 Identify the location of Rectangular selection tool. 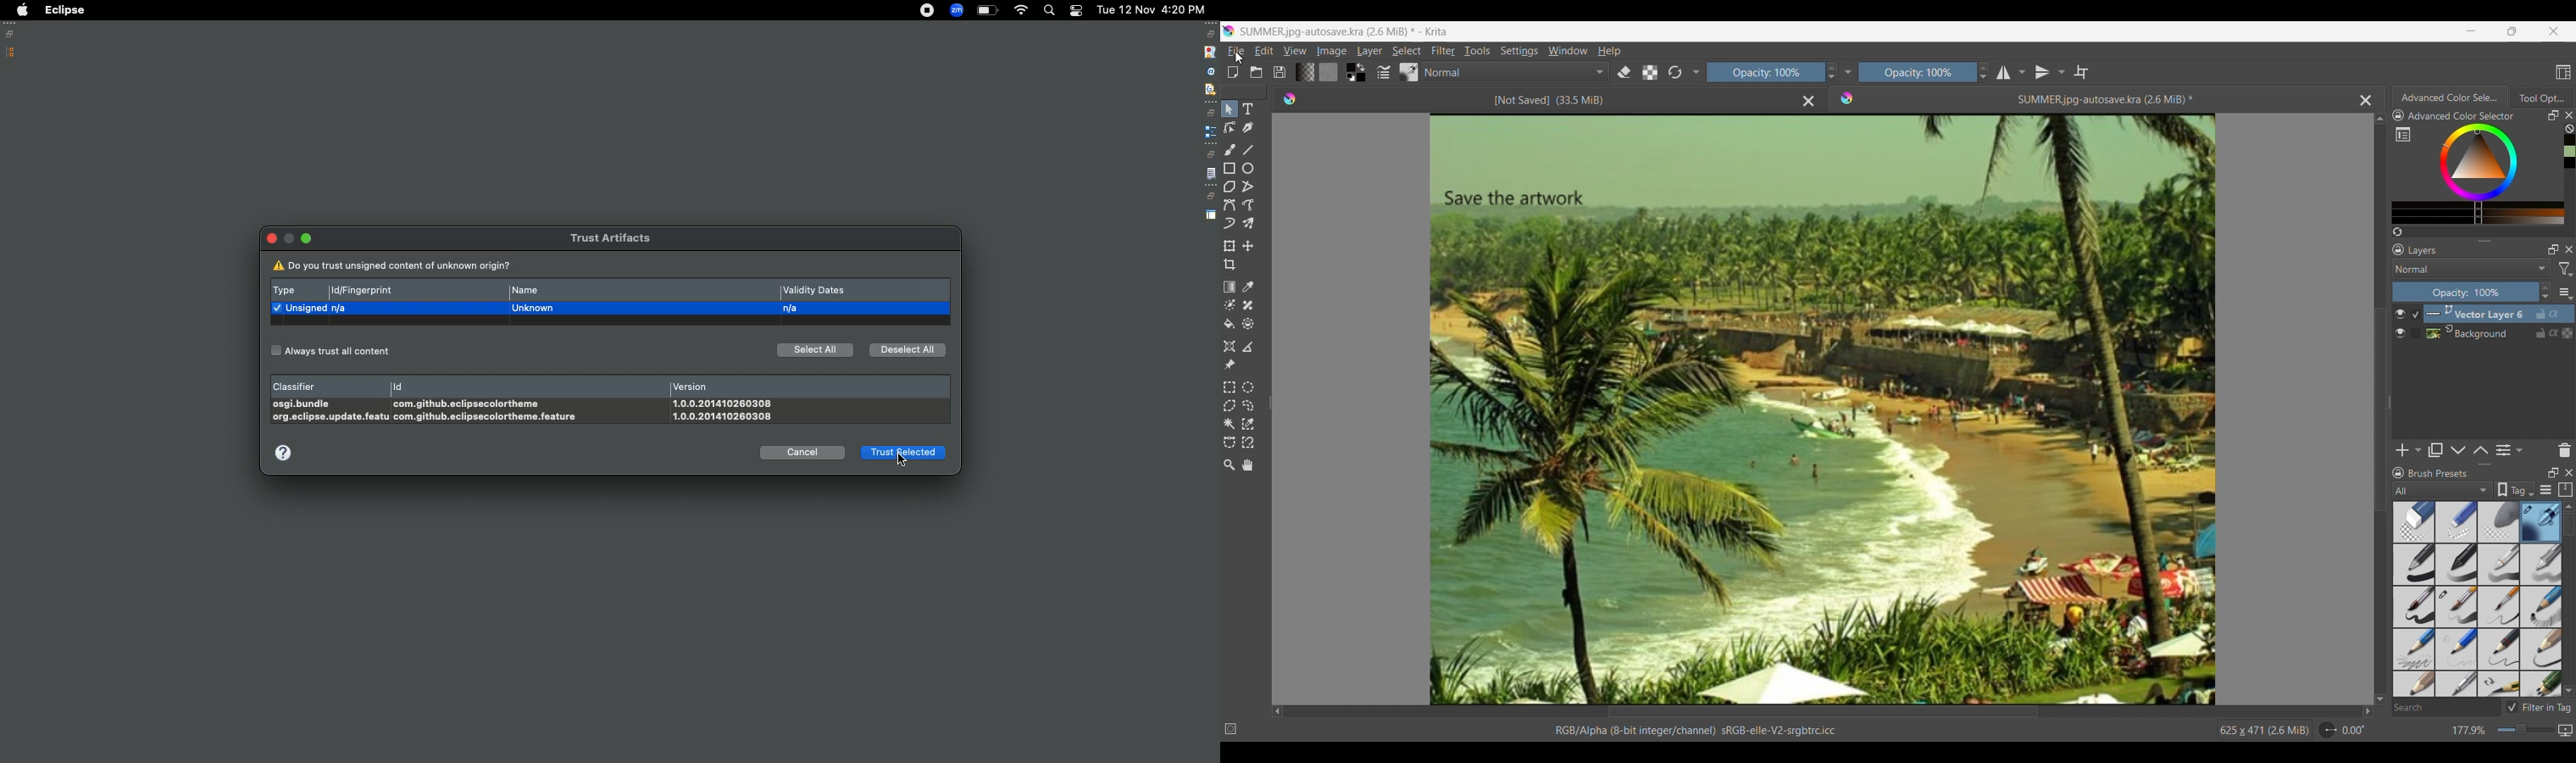
(1229, 387).